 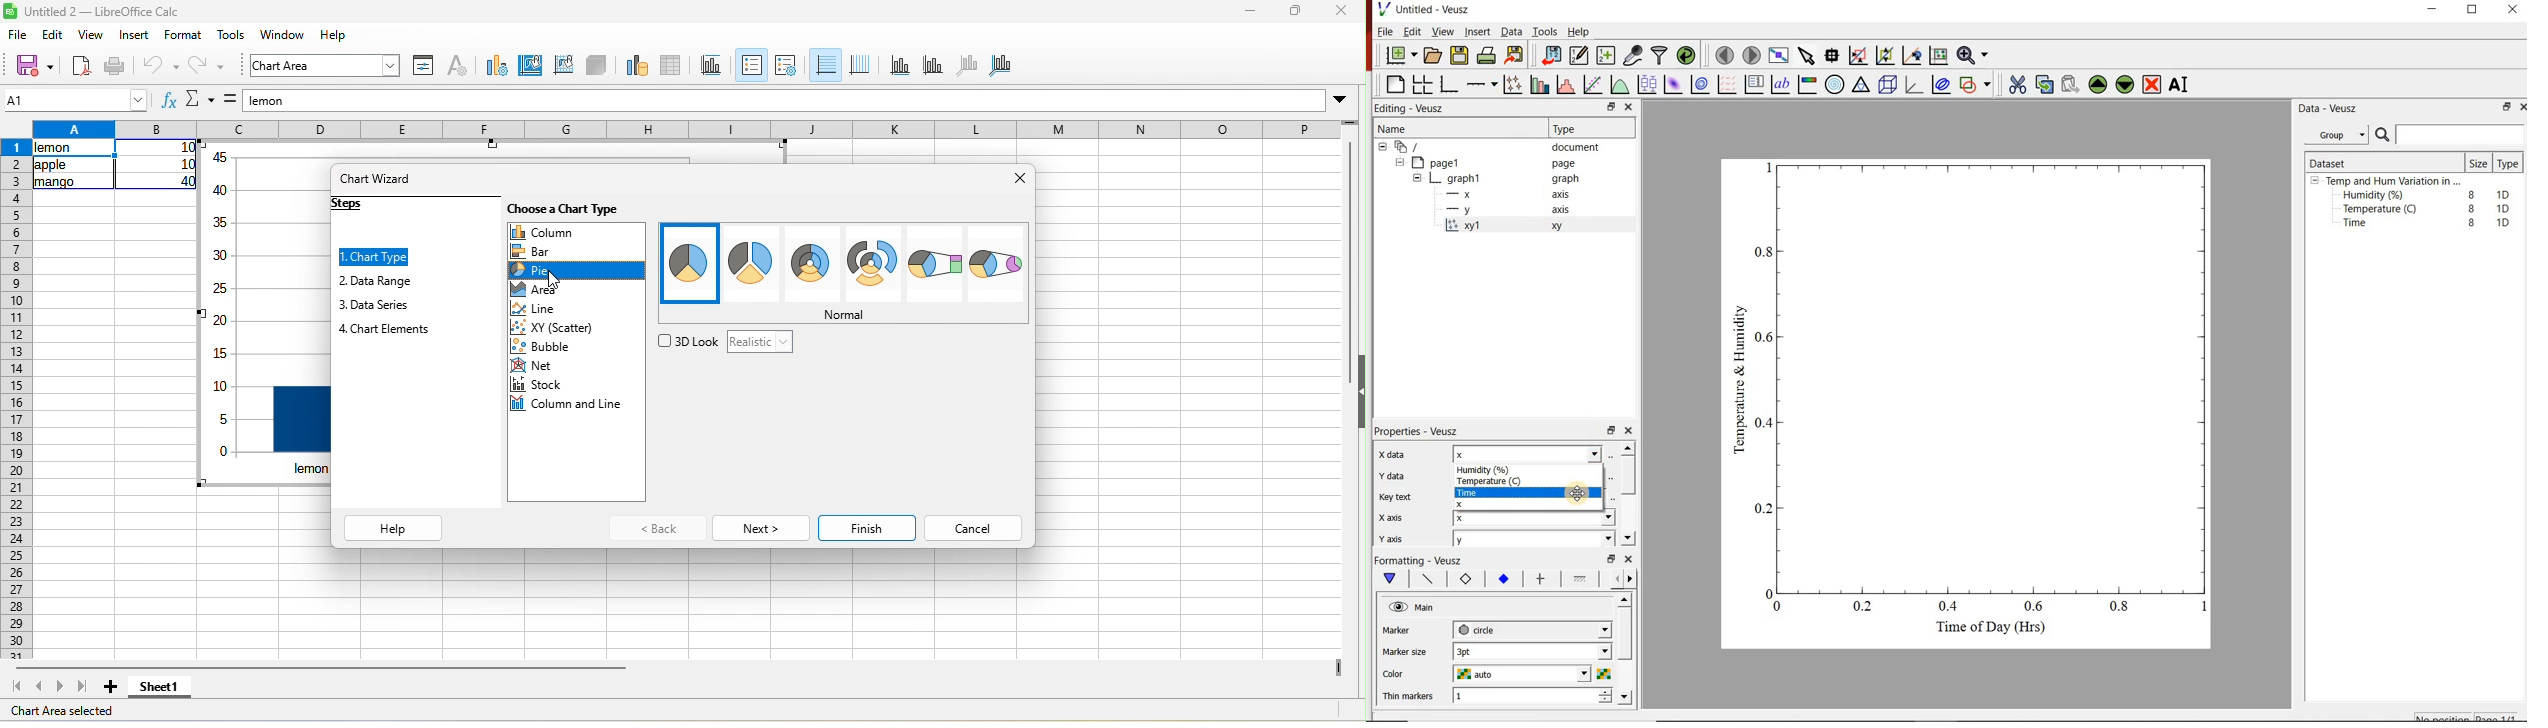 What do you see at coordinates (596, 65) in the screenshot?
I see `3d view` at bounding box center [596, 65].